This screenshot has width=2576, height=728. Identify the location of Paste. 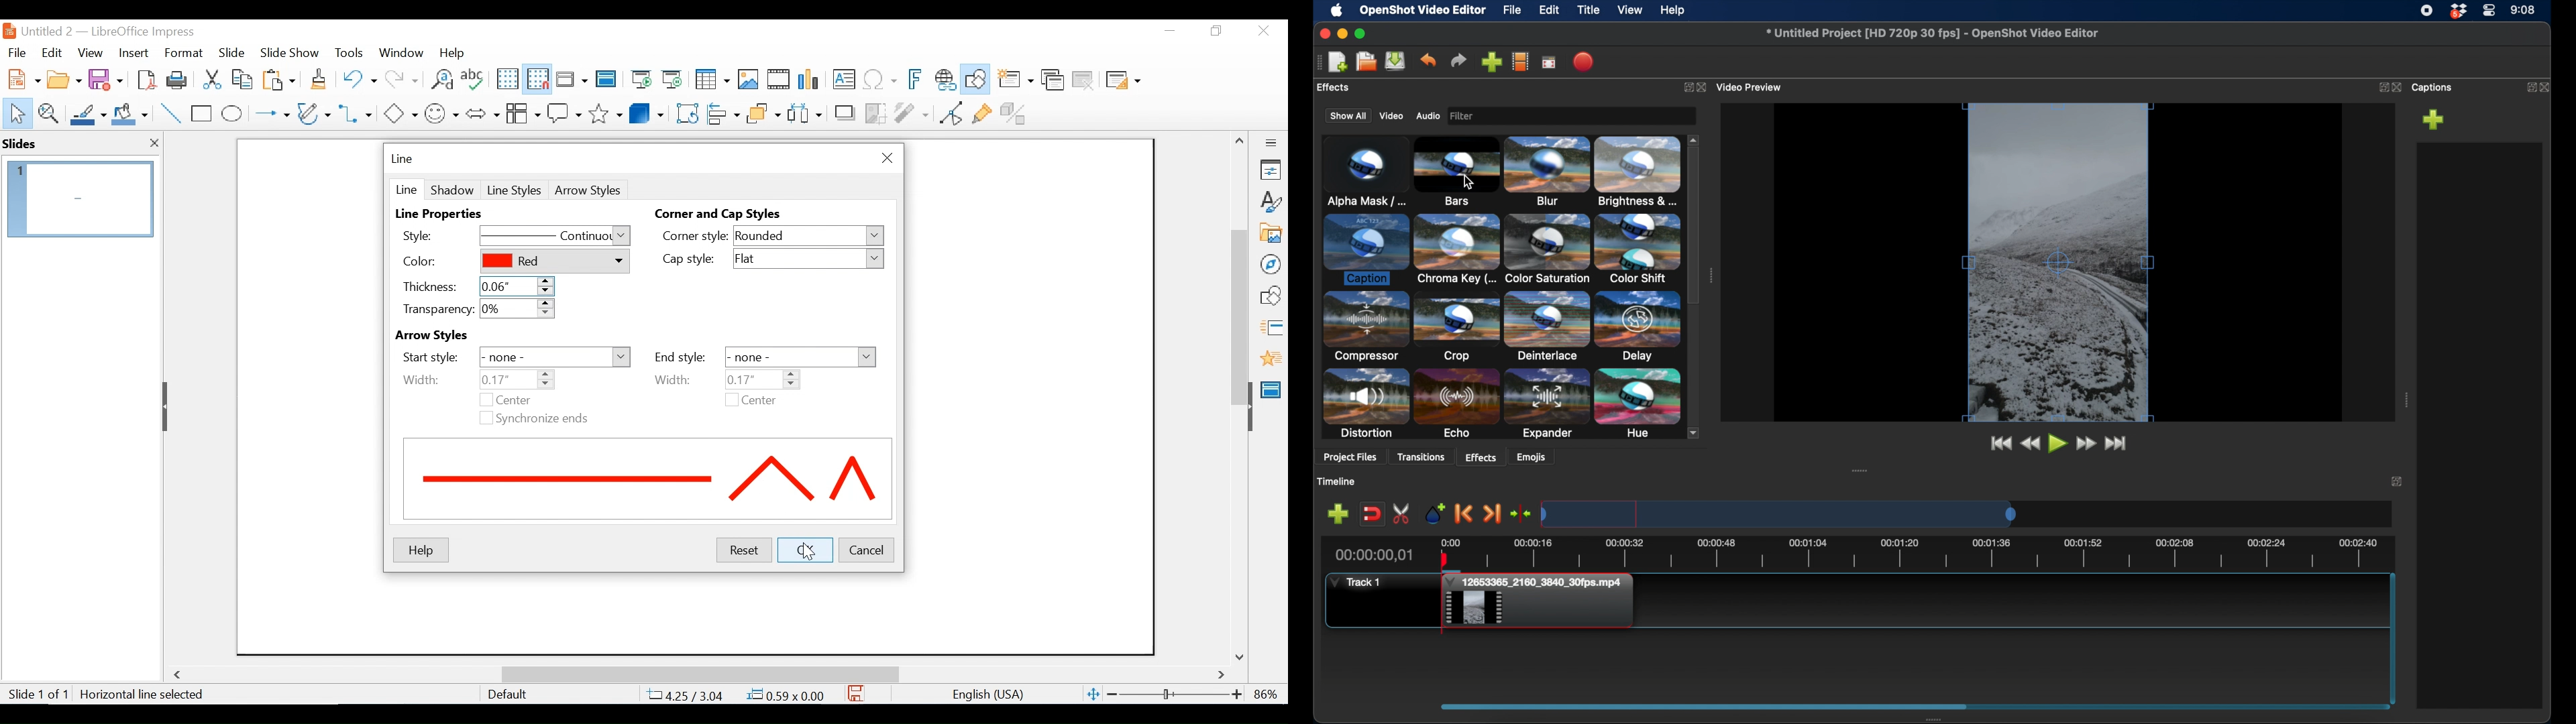
(282, 79).